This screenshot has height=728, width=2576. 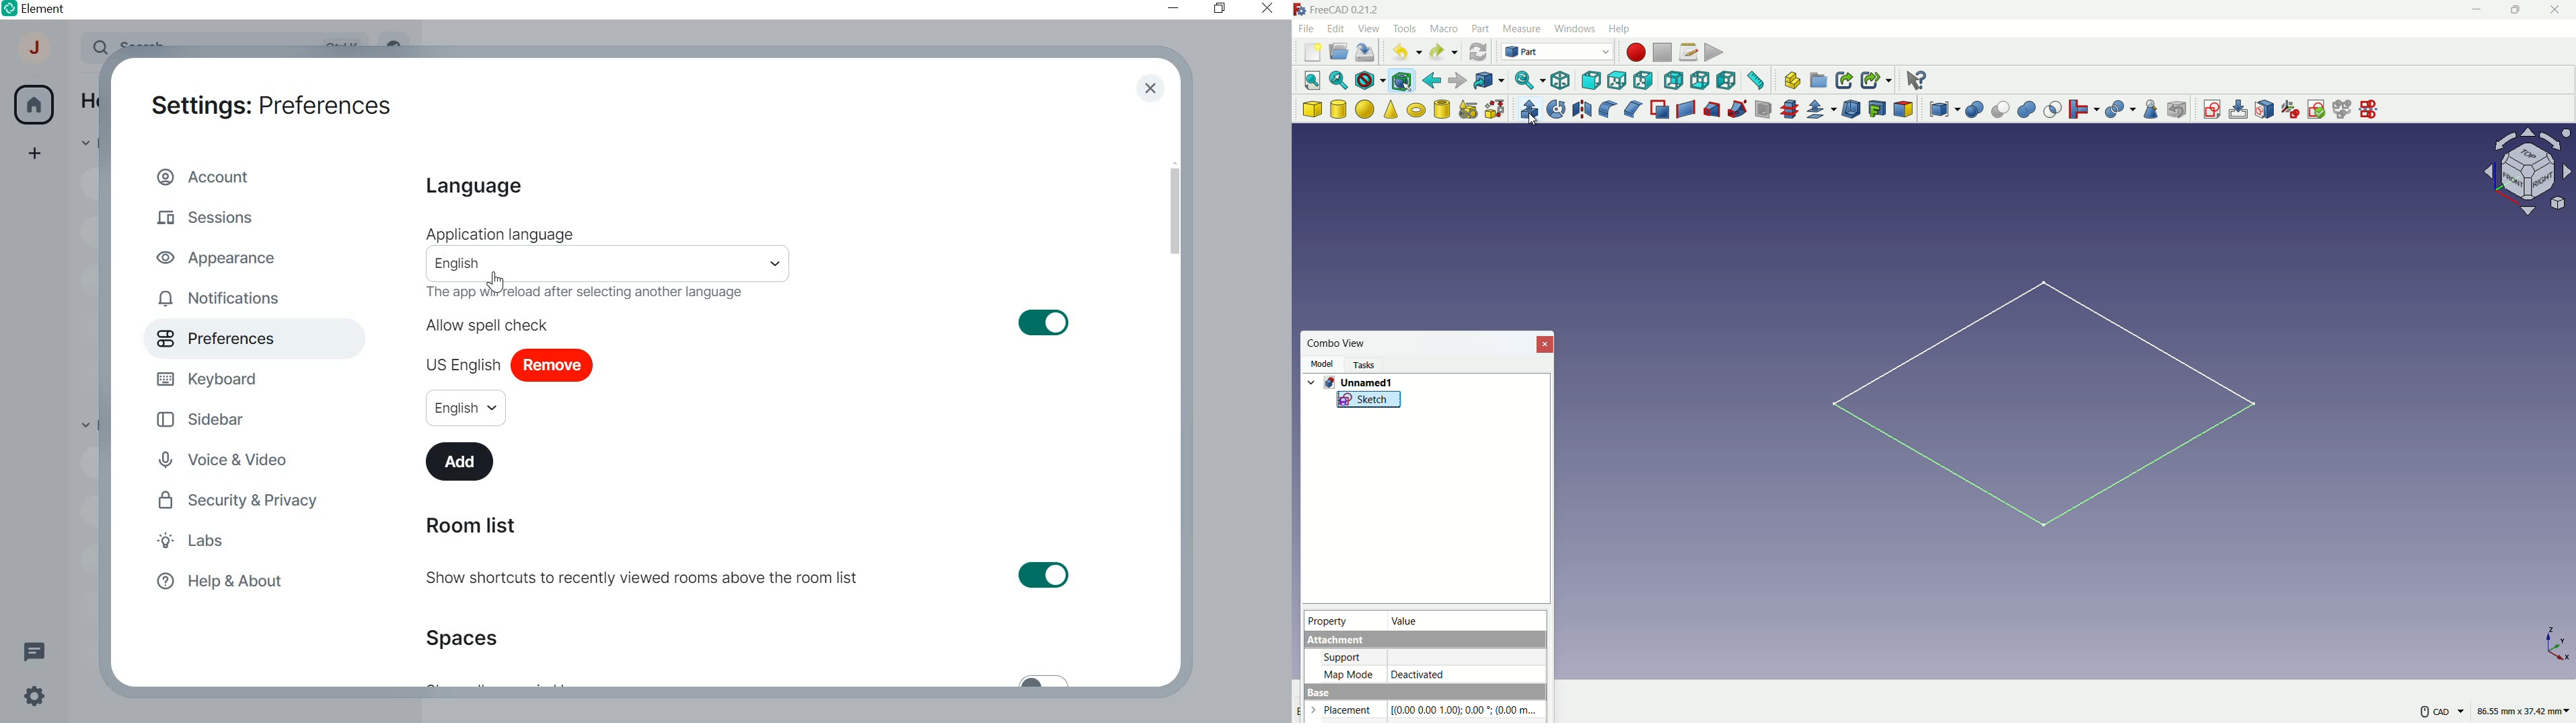 I want to click on placement, so click(x=1345, y=711).